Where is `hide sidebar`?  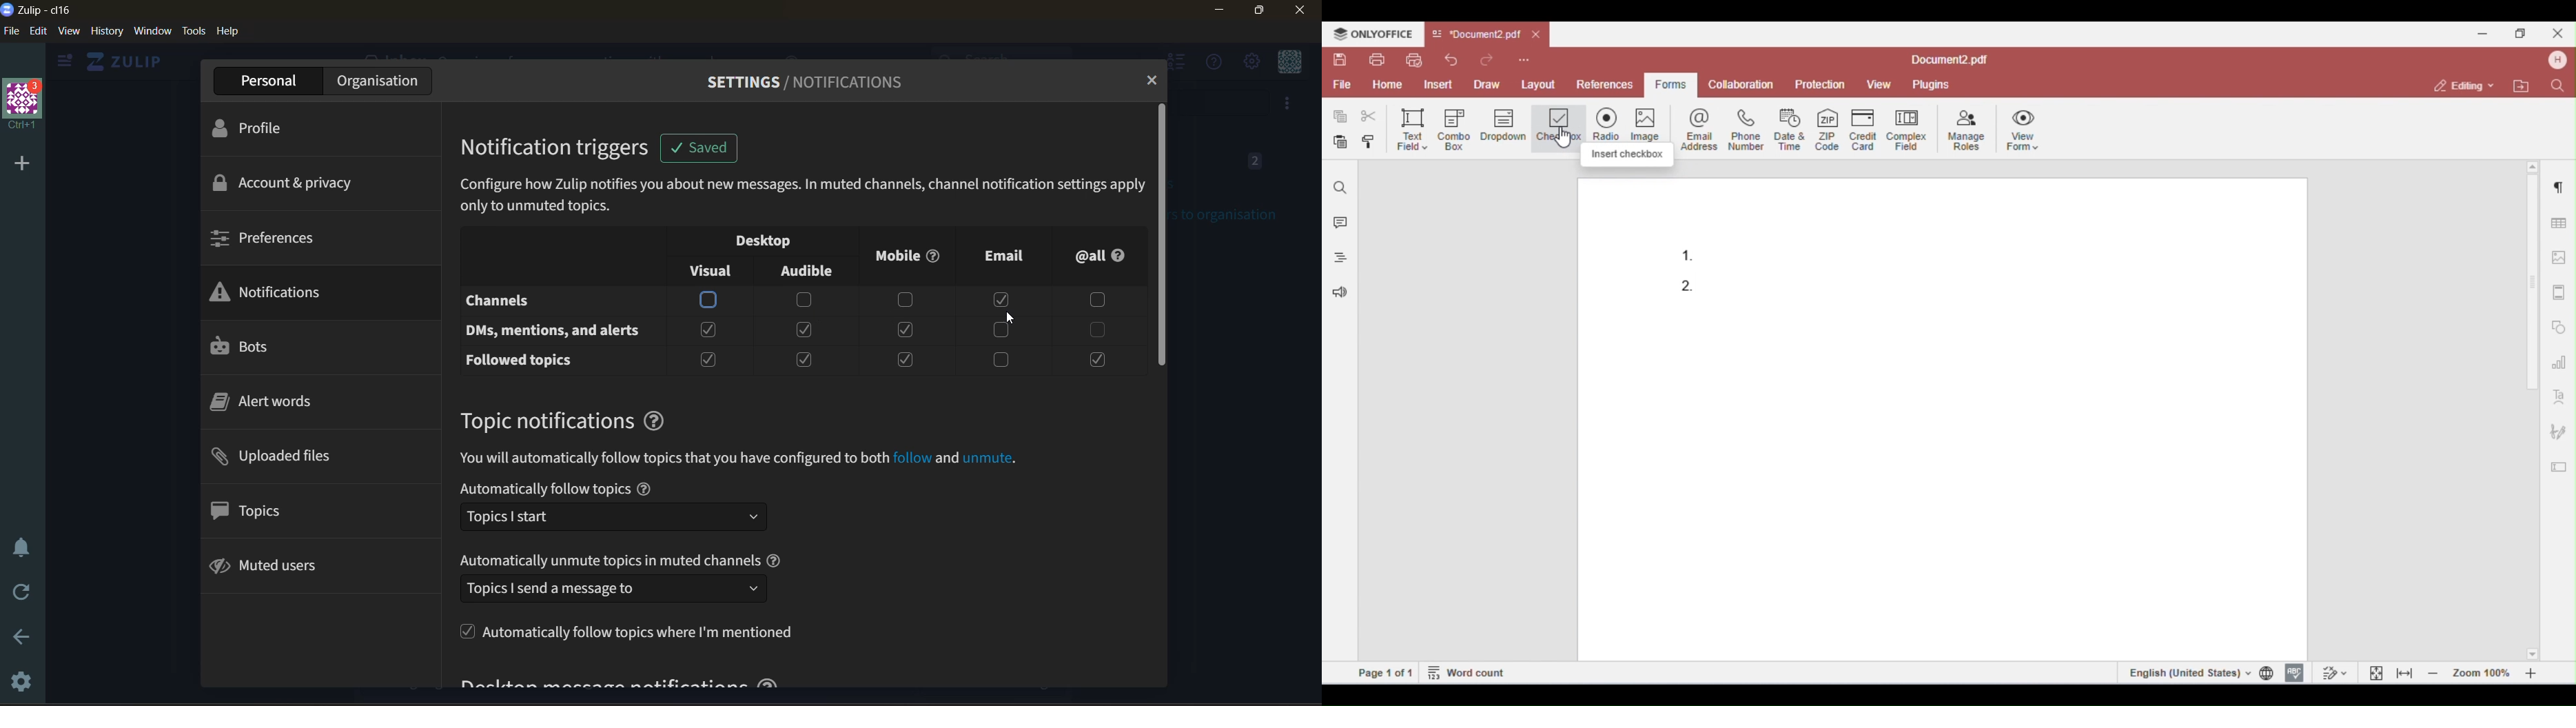 hide sidebar is located at coordinates (61, 63).